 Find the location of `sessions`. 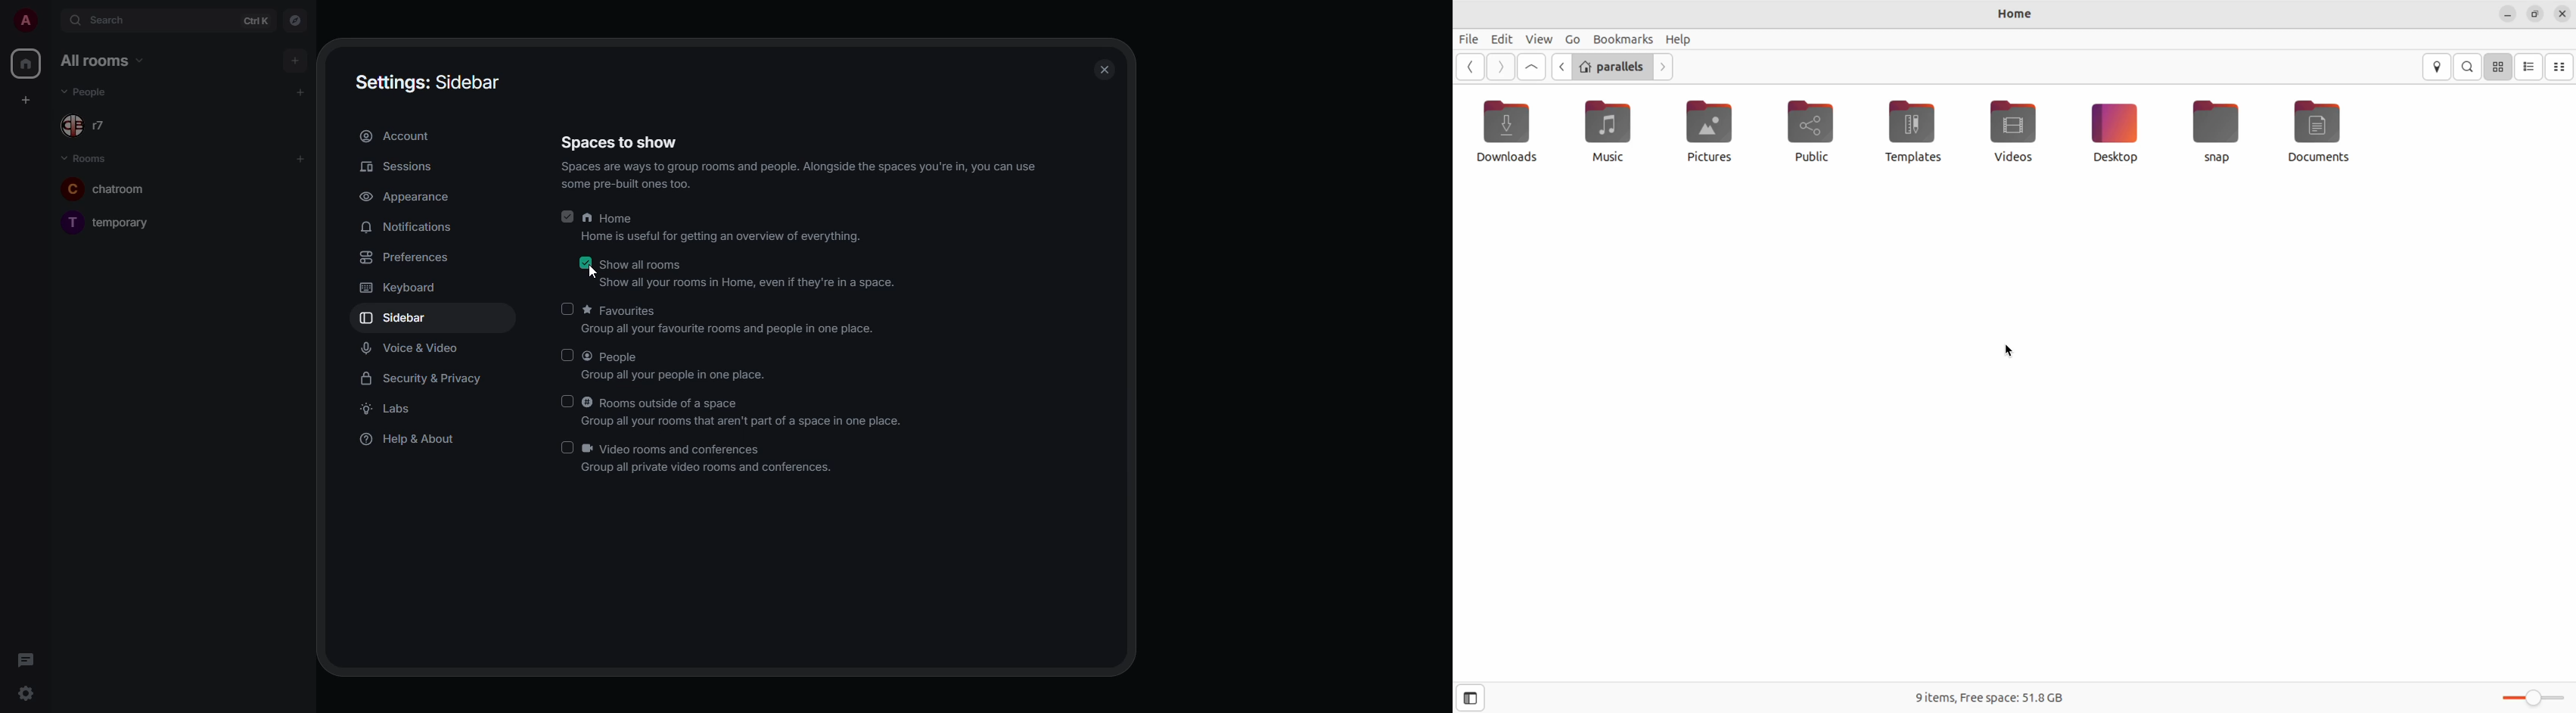

sessions is located at coordinates (399, 165).